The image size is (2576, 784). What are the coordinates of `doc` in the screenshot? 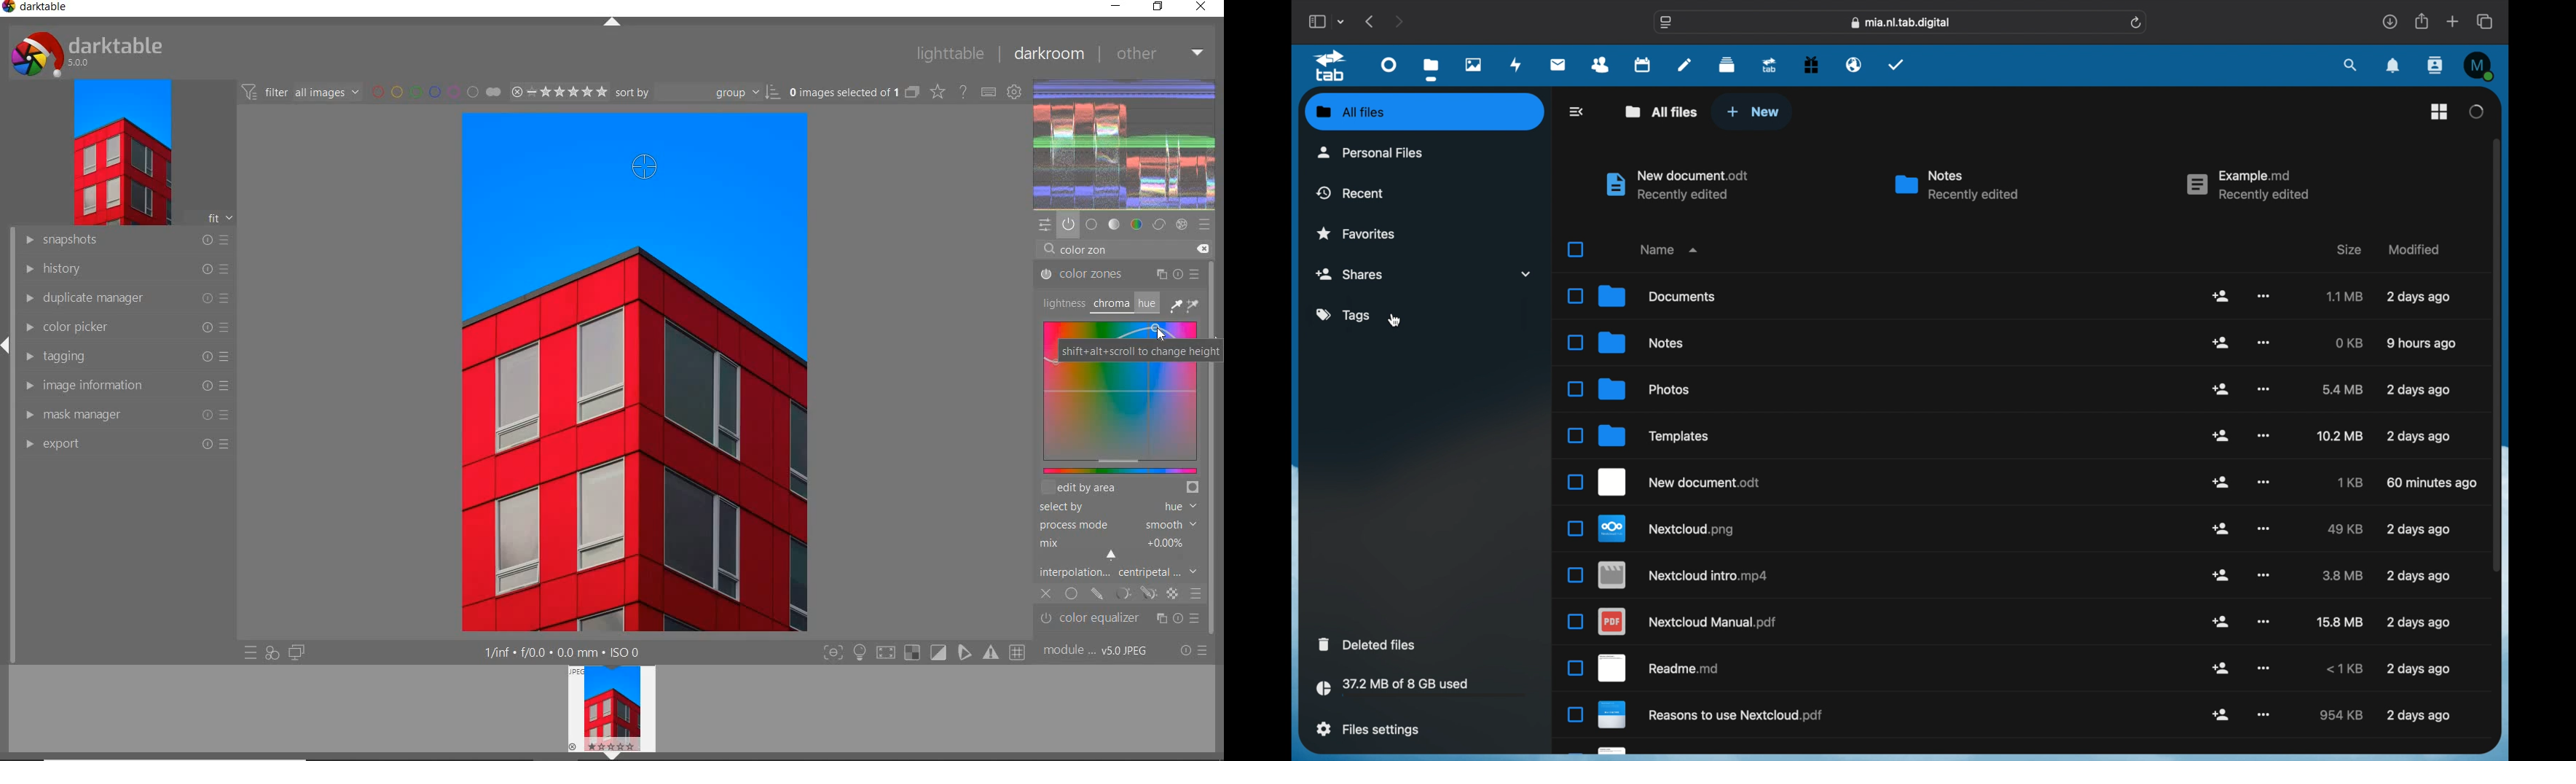 It's located at (1659, 668).